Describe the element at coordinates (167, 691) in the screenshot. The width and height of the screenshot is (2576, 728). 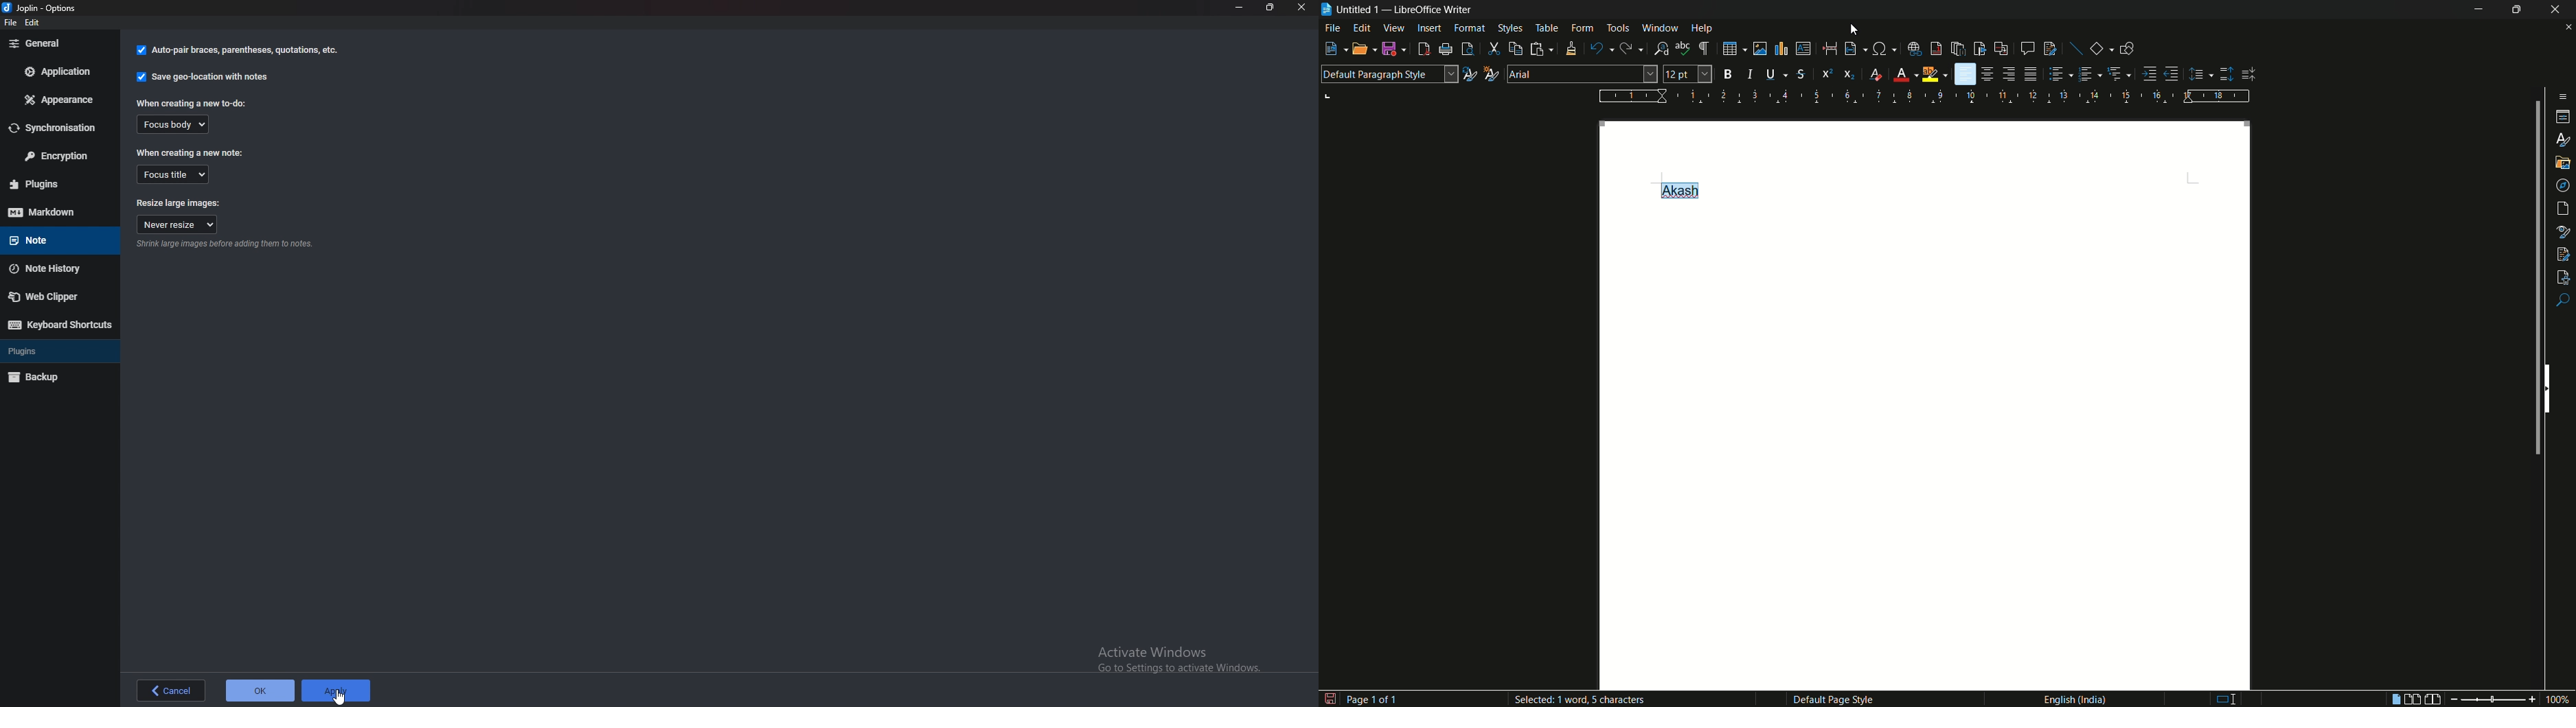
I see `back` at that location.